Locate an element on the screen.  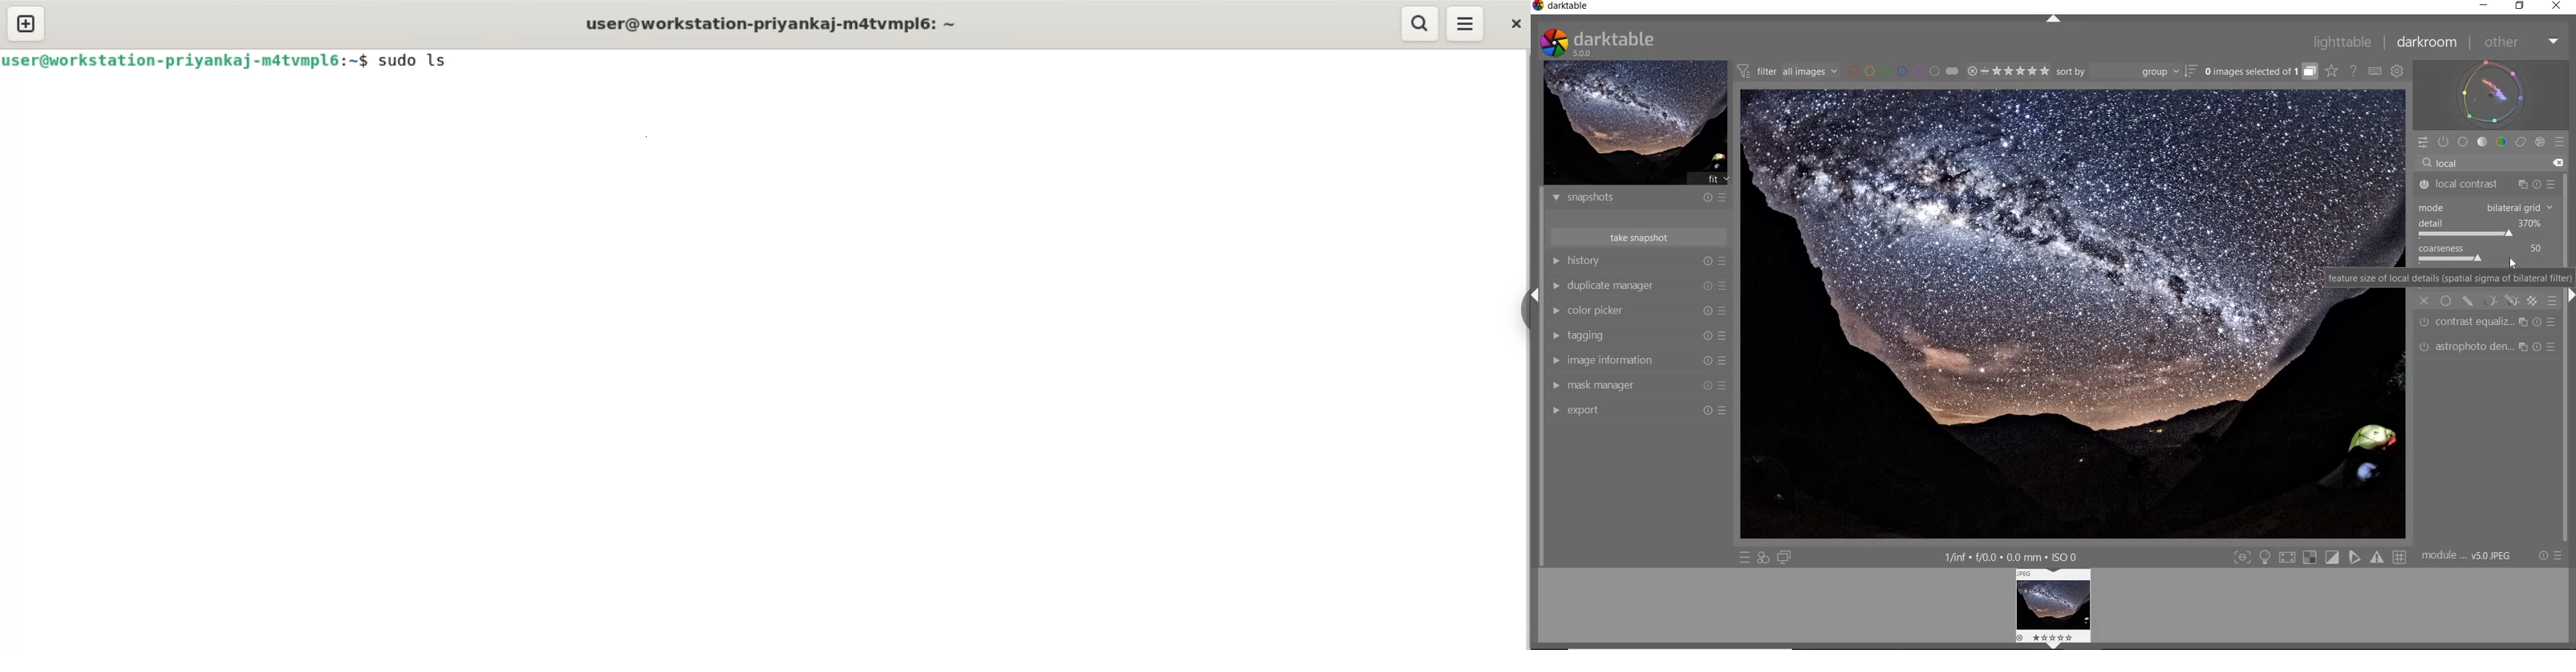
RANGE RATING OF SELECTED IMAGES is located at coordinates (2007, 72).